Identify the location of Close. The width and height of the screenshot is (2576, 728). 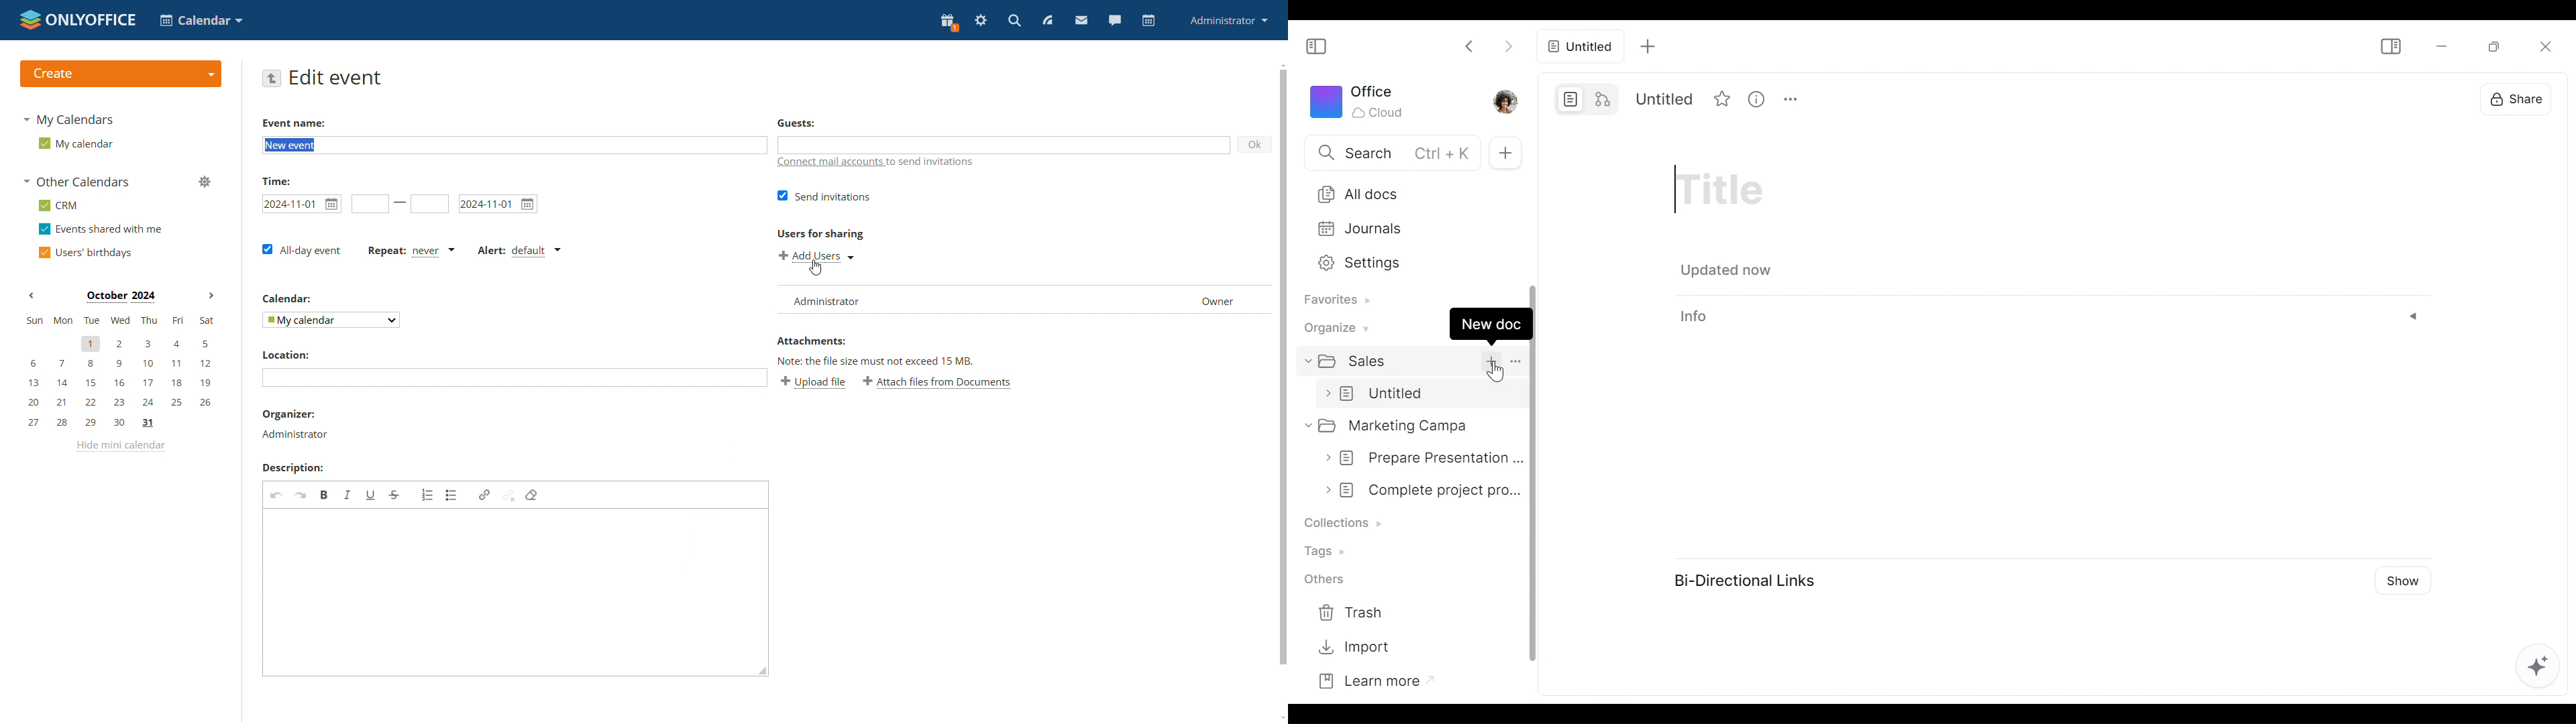
(2546, 48).